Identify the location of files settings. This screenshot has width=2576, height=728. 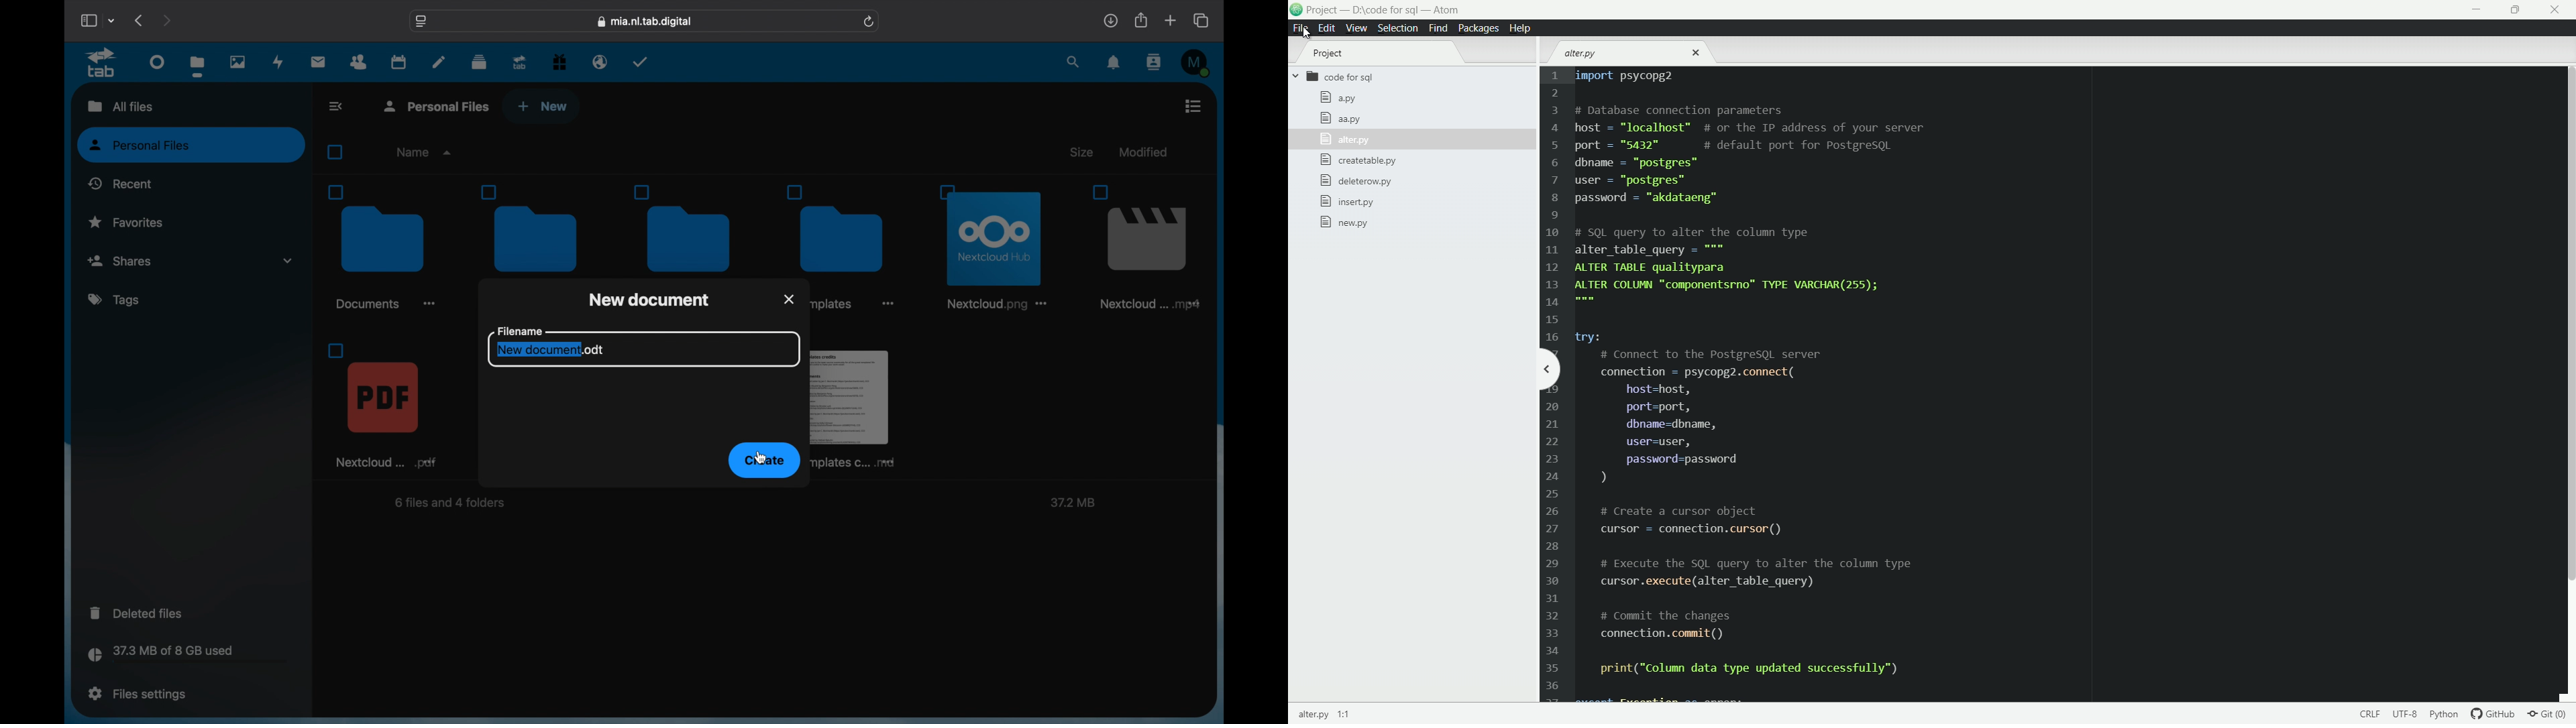
(137, 694).